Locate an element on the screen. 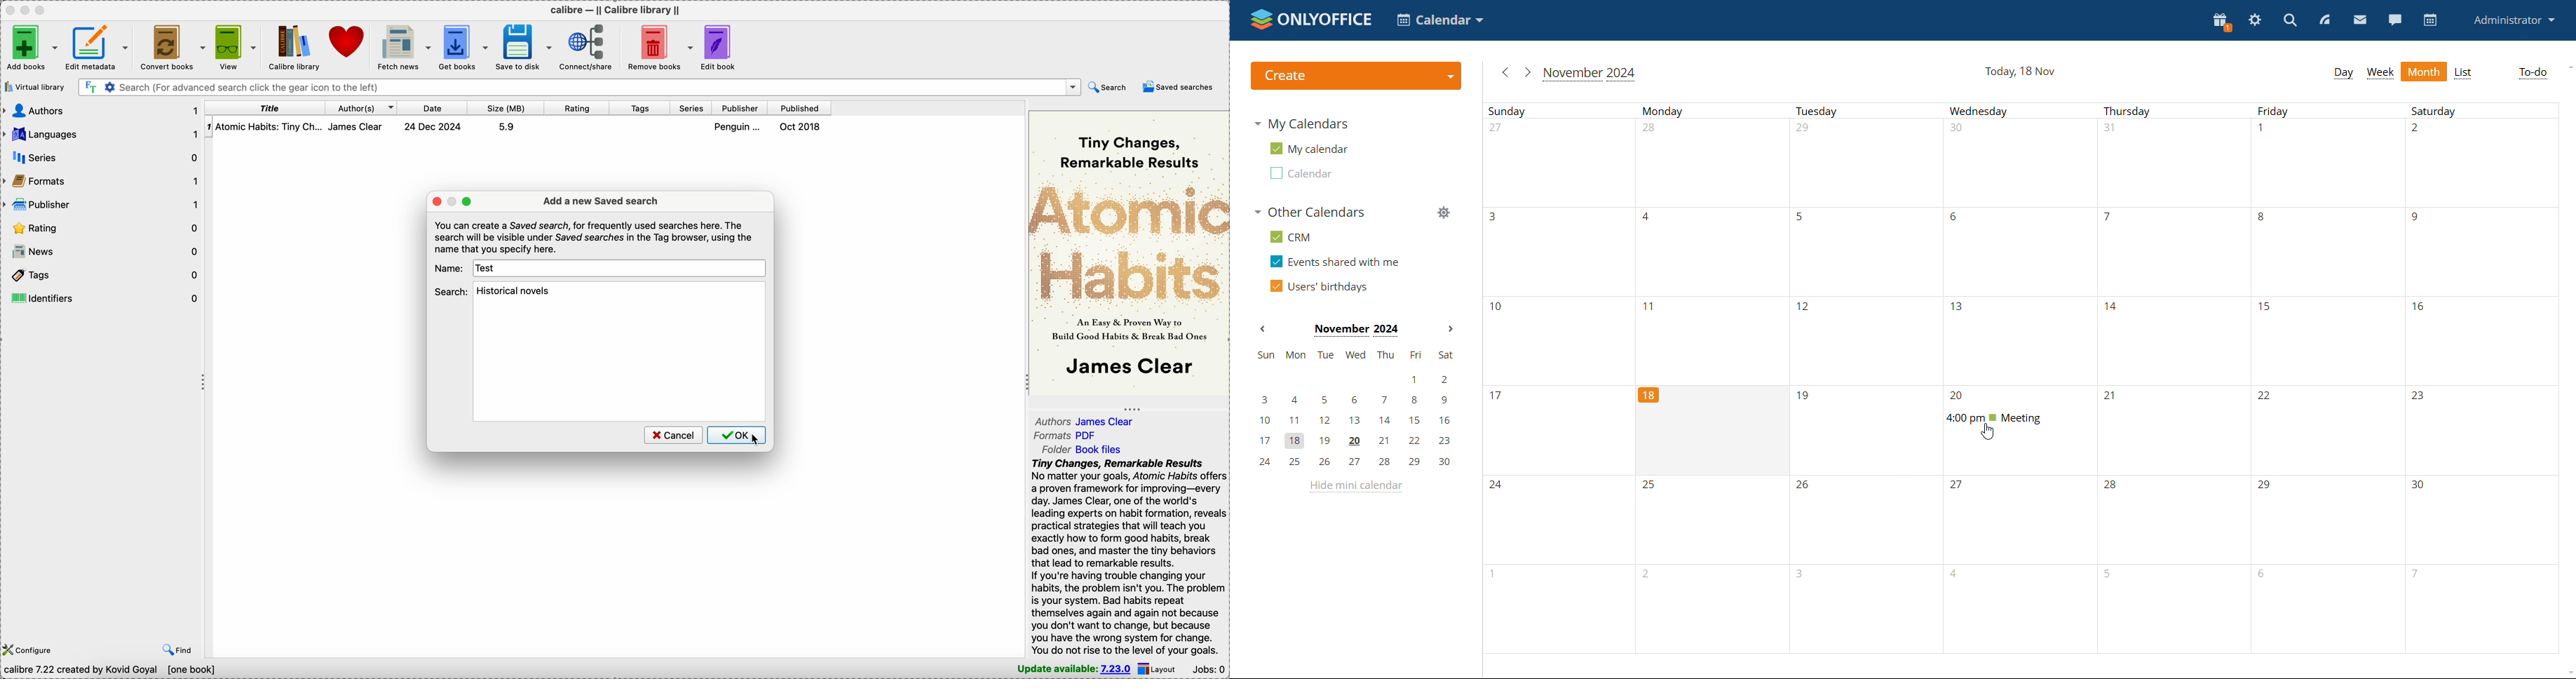  languages is located at coordinates (101, 134).